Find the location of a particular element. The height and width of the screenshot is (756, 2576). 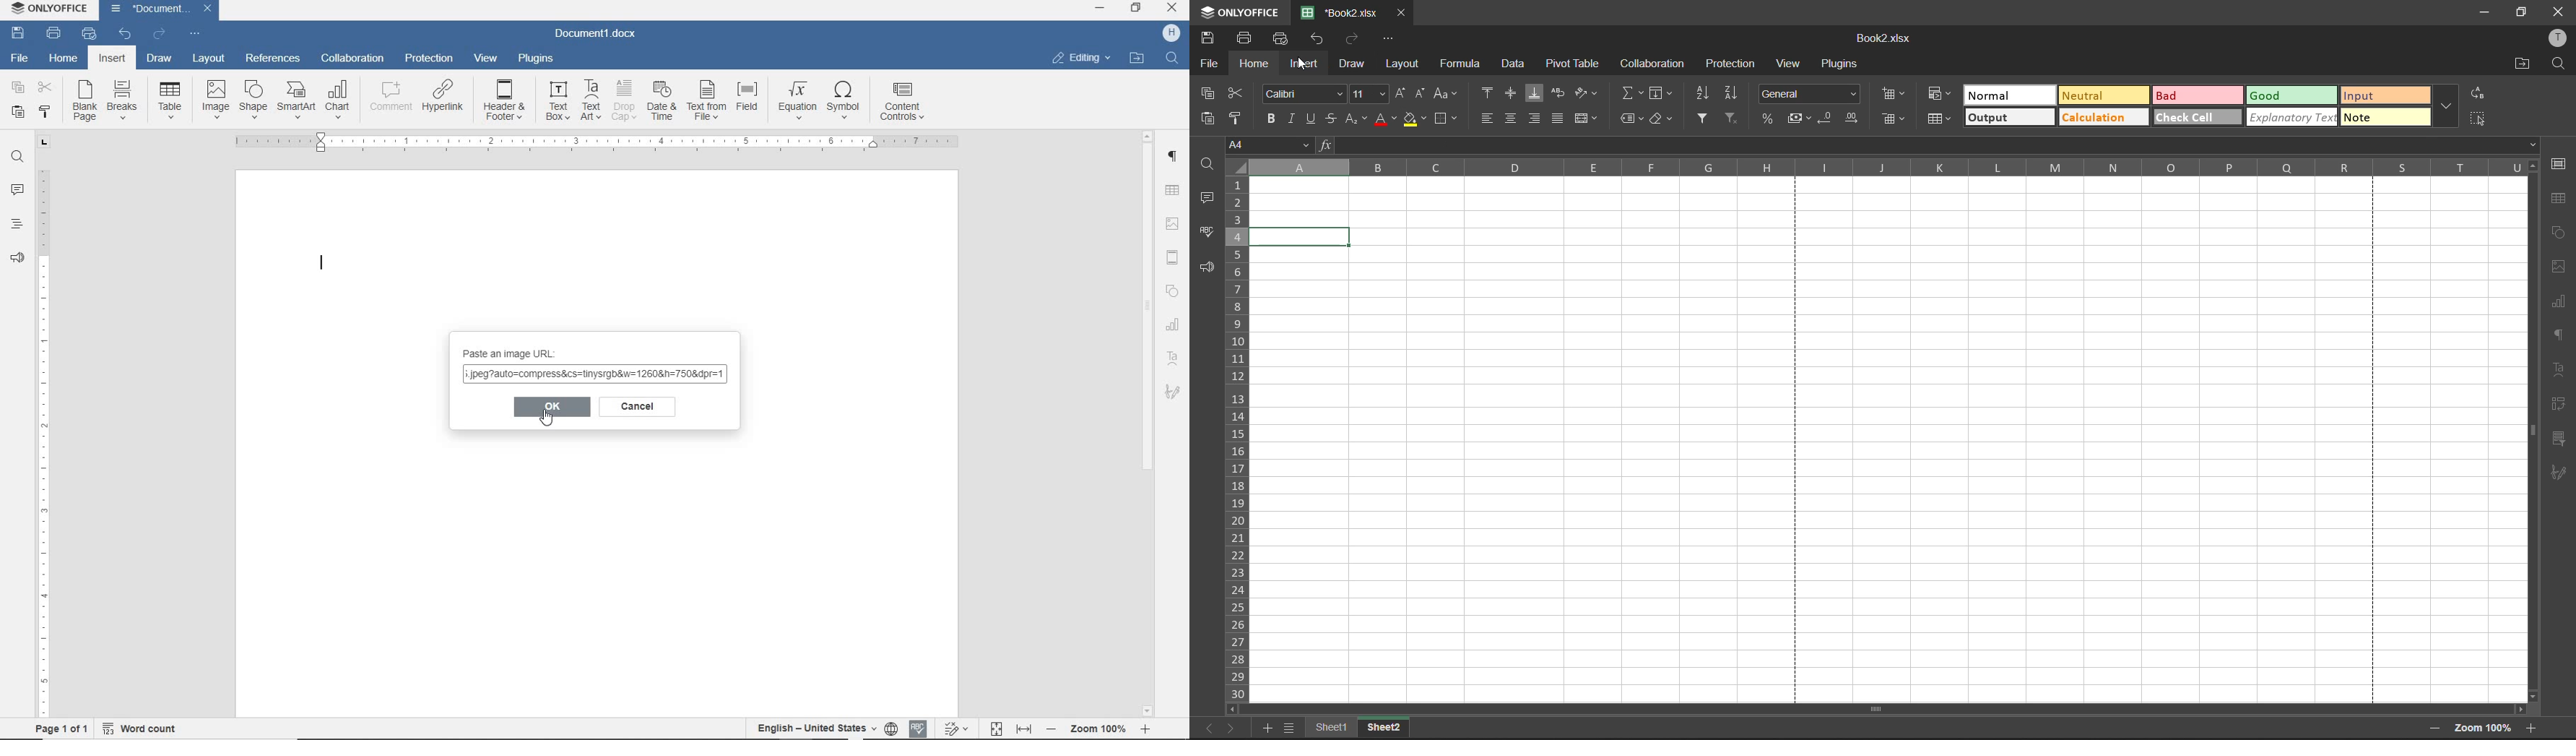

formula is located at coordinates (1458, 65).